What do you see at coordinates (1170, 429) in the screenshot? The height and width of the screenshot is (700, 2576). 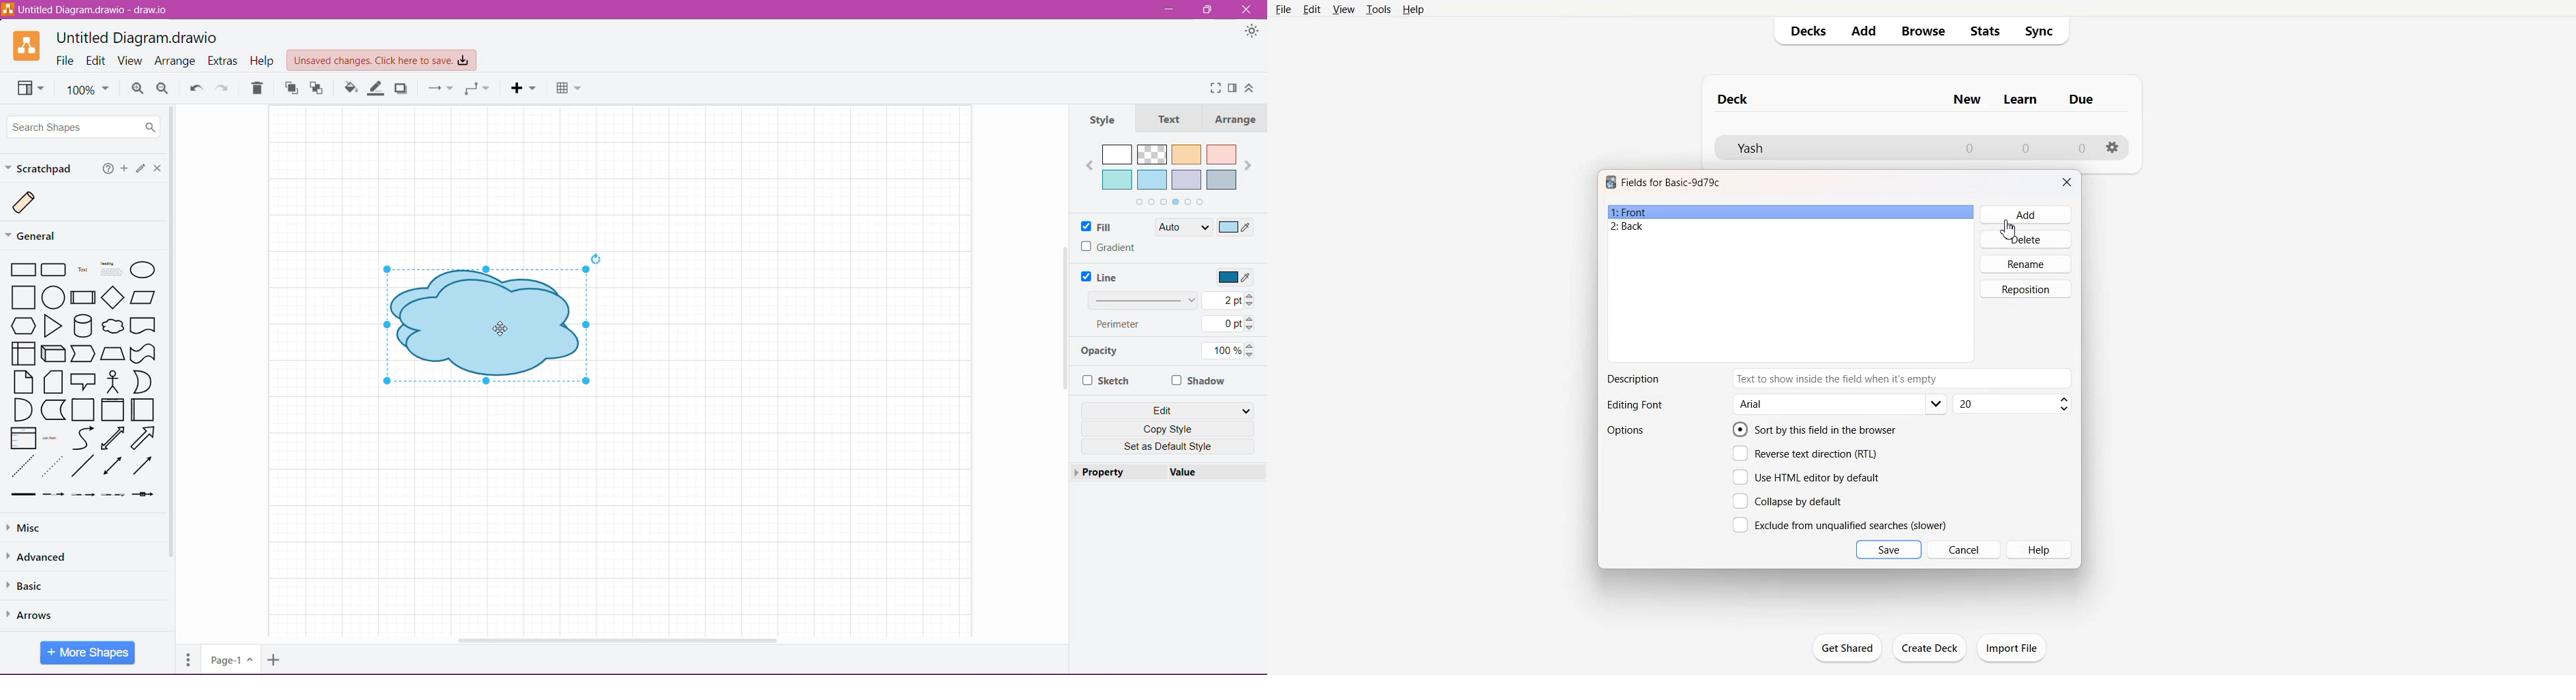 I see `Copy Style` at bounding box center [1170, 429].